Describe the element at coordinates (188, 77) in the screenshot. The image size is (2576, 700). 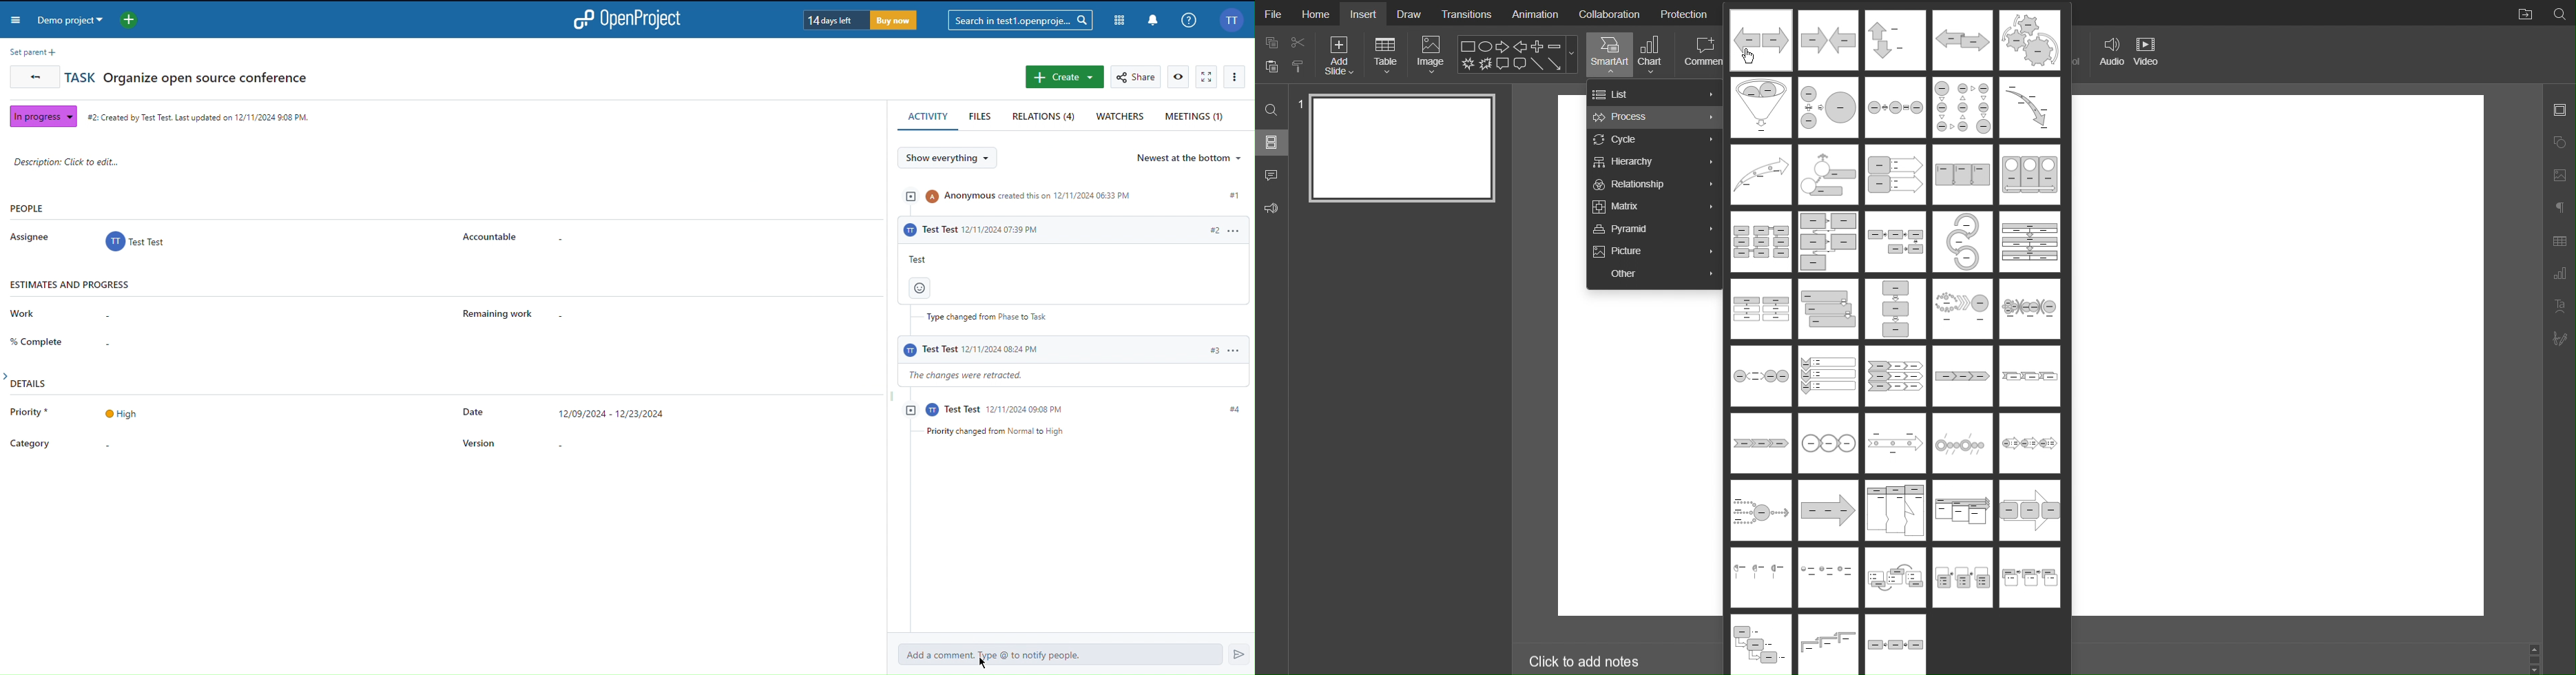
I see `Task ` at that location.